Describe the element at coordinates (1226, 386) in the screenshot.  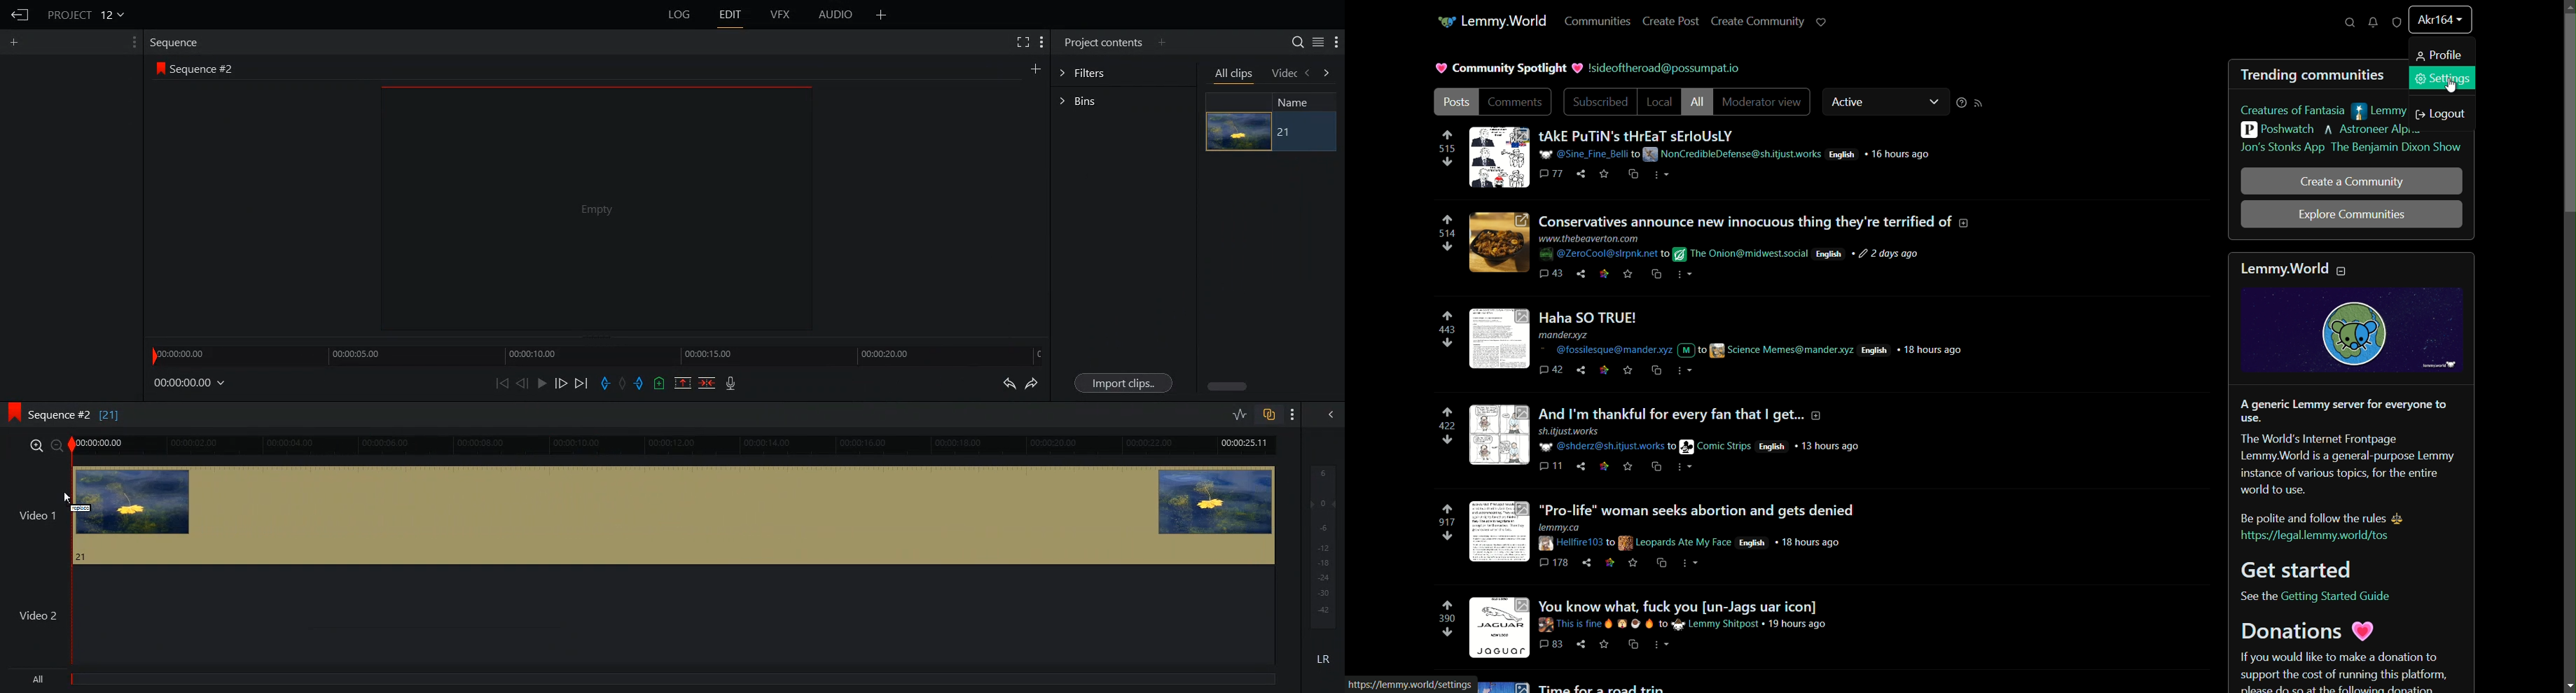
I see `Horizontal Scroll bar` at that location.